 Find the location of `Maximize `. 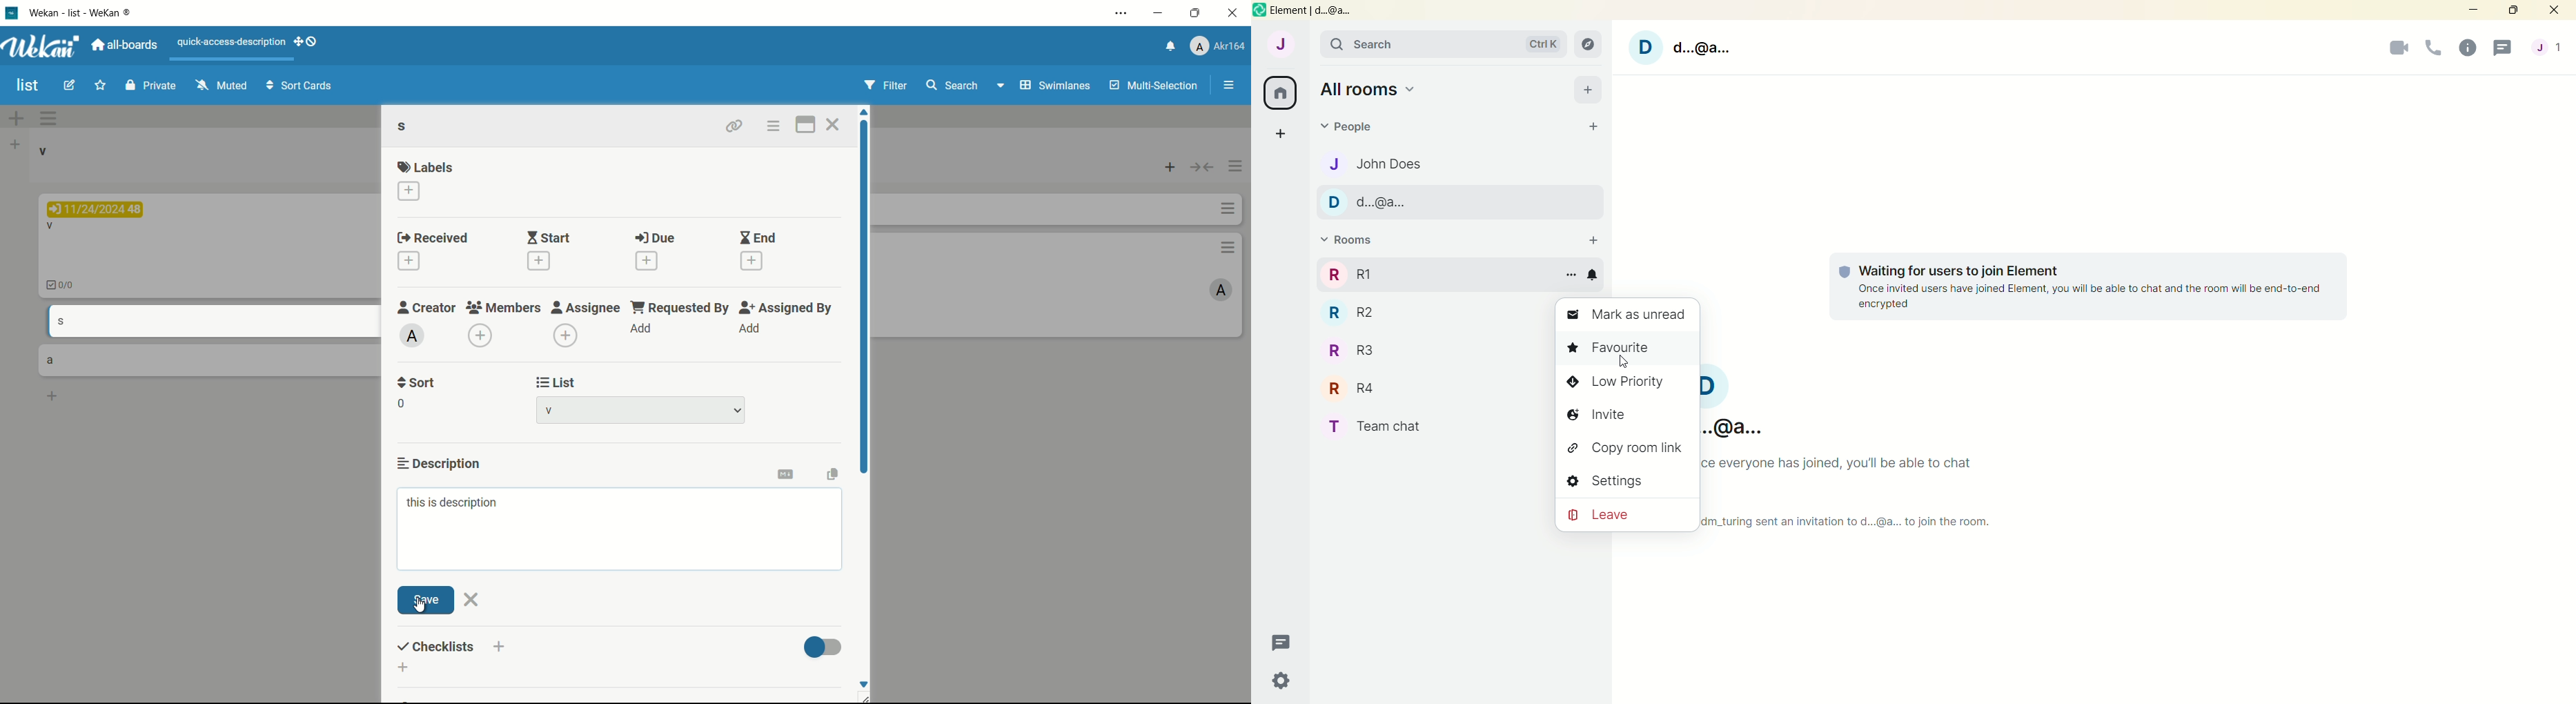

Maximize  is located at coordinates (2511, 12).